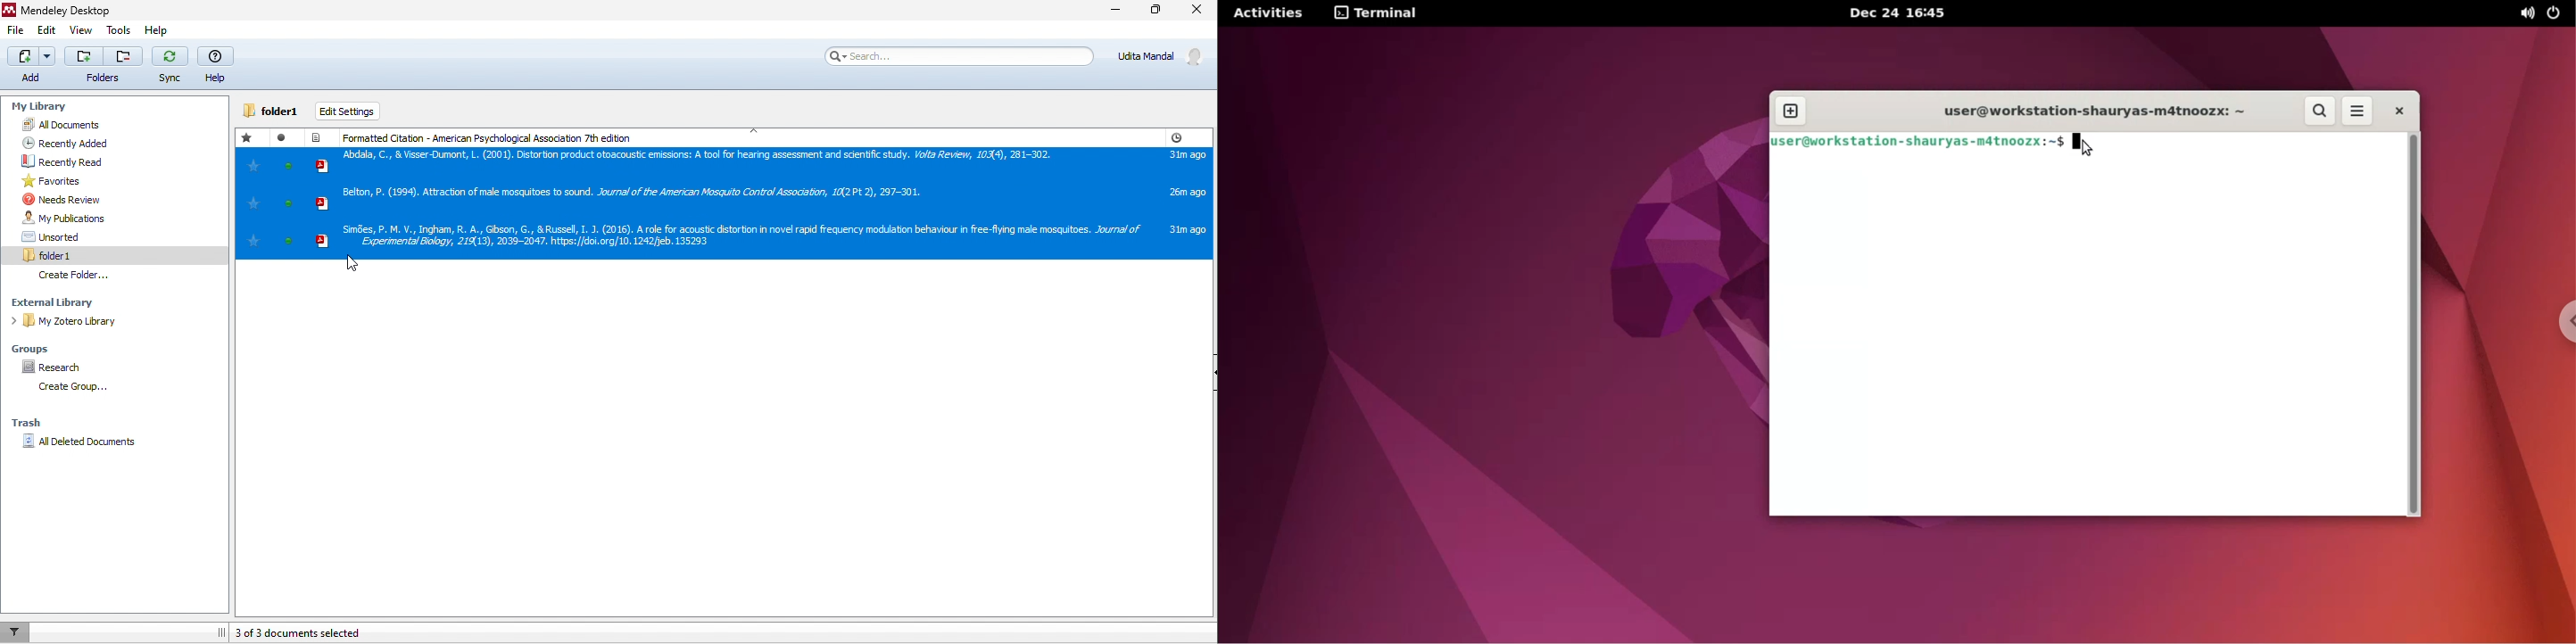 This screenshot has height=644, width=2576. I want to click on needs review, so click(62, 201).